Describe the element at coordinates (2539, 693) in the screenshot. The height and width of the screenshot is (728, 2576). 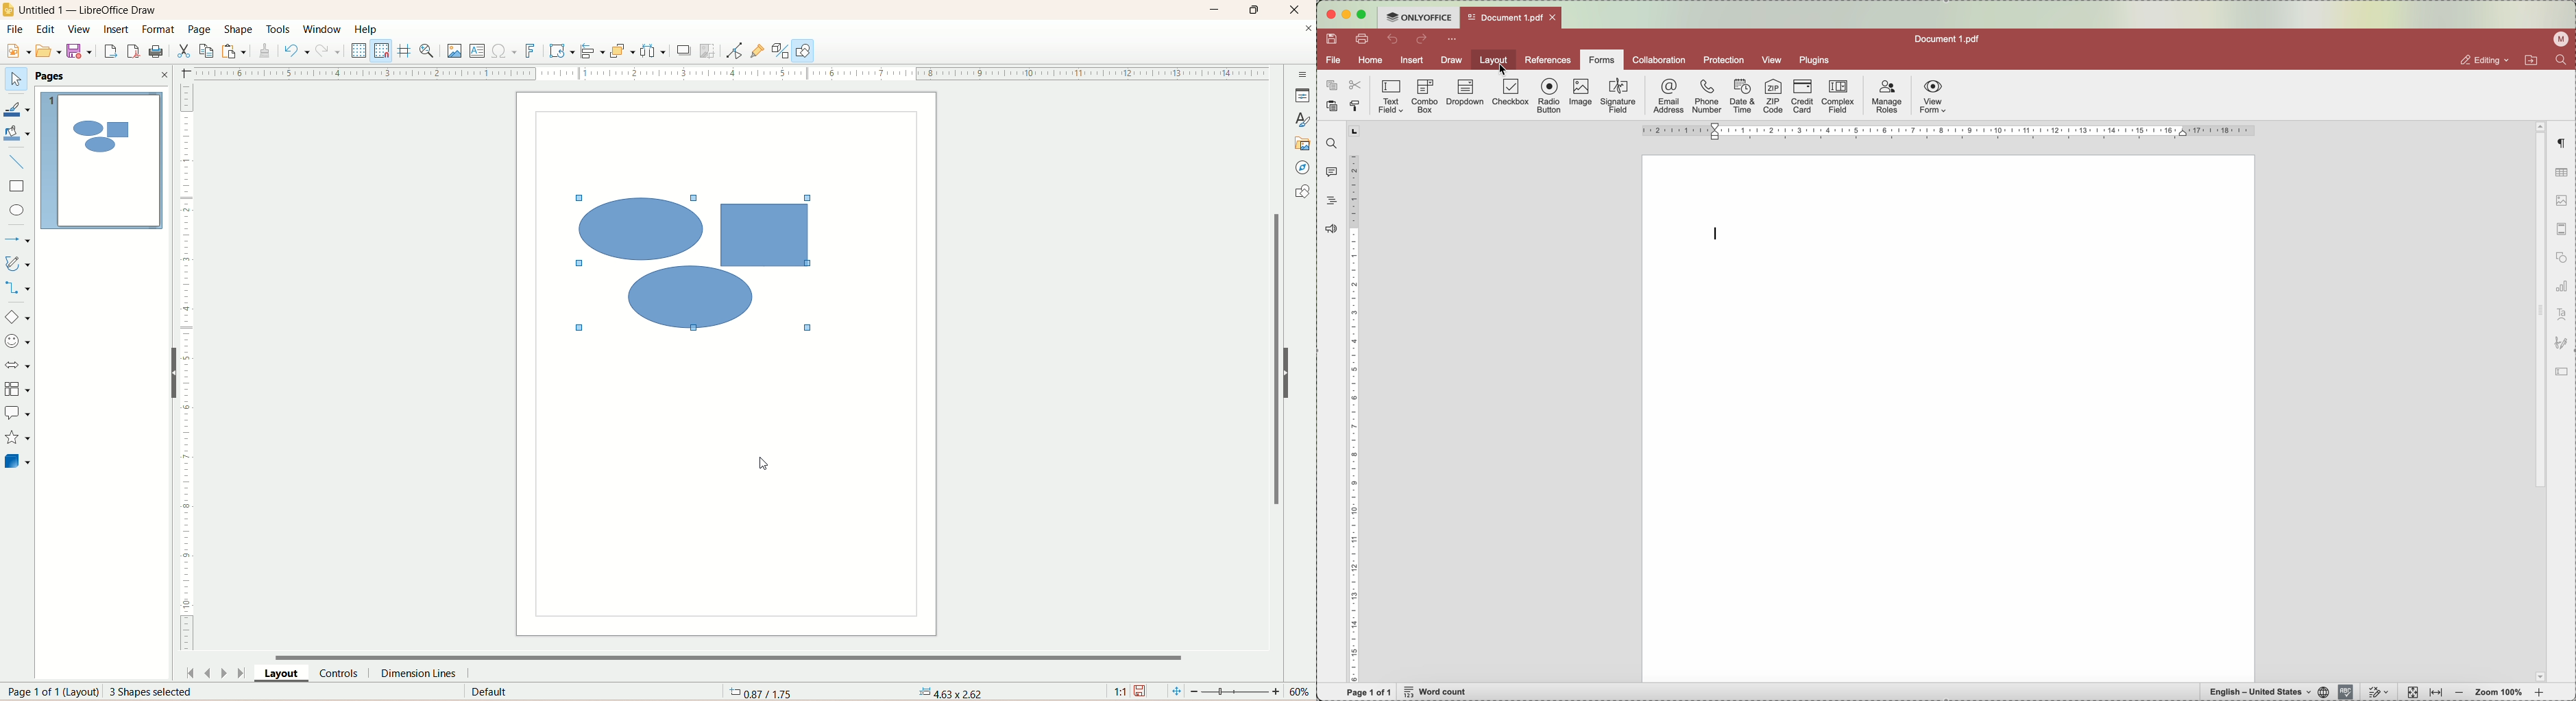
I see `zoom in` at that location.